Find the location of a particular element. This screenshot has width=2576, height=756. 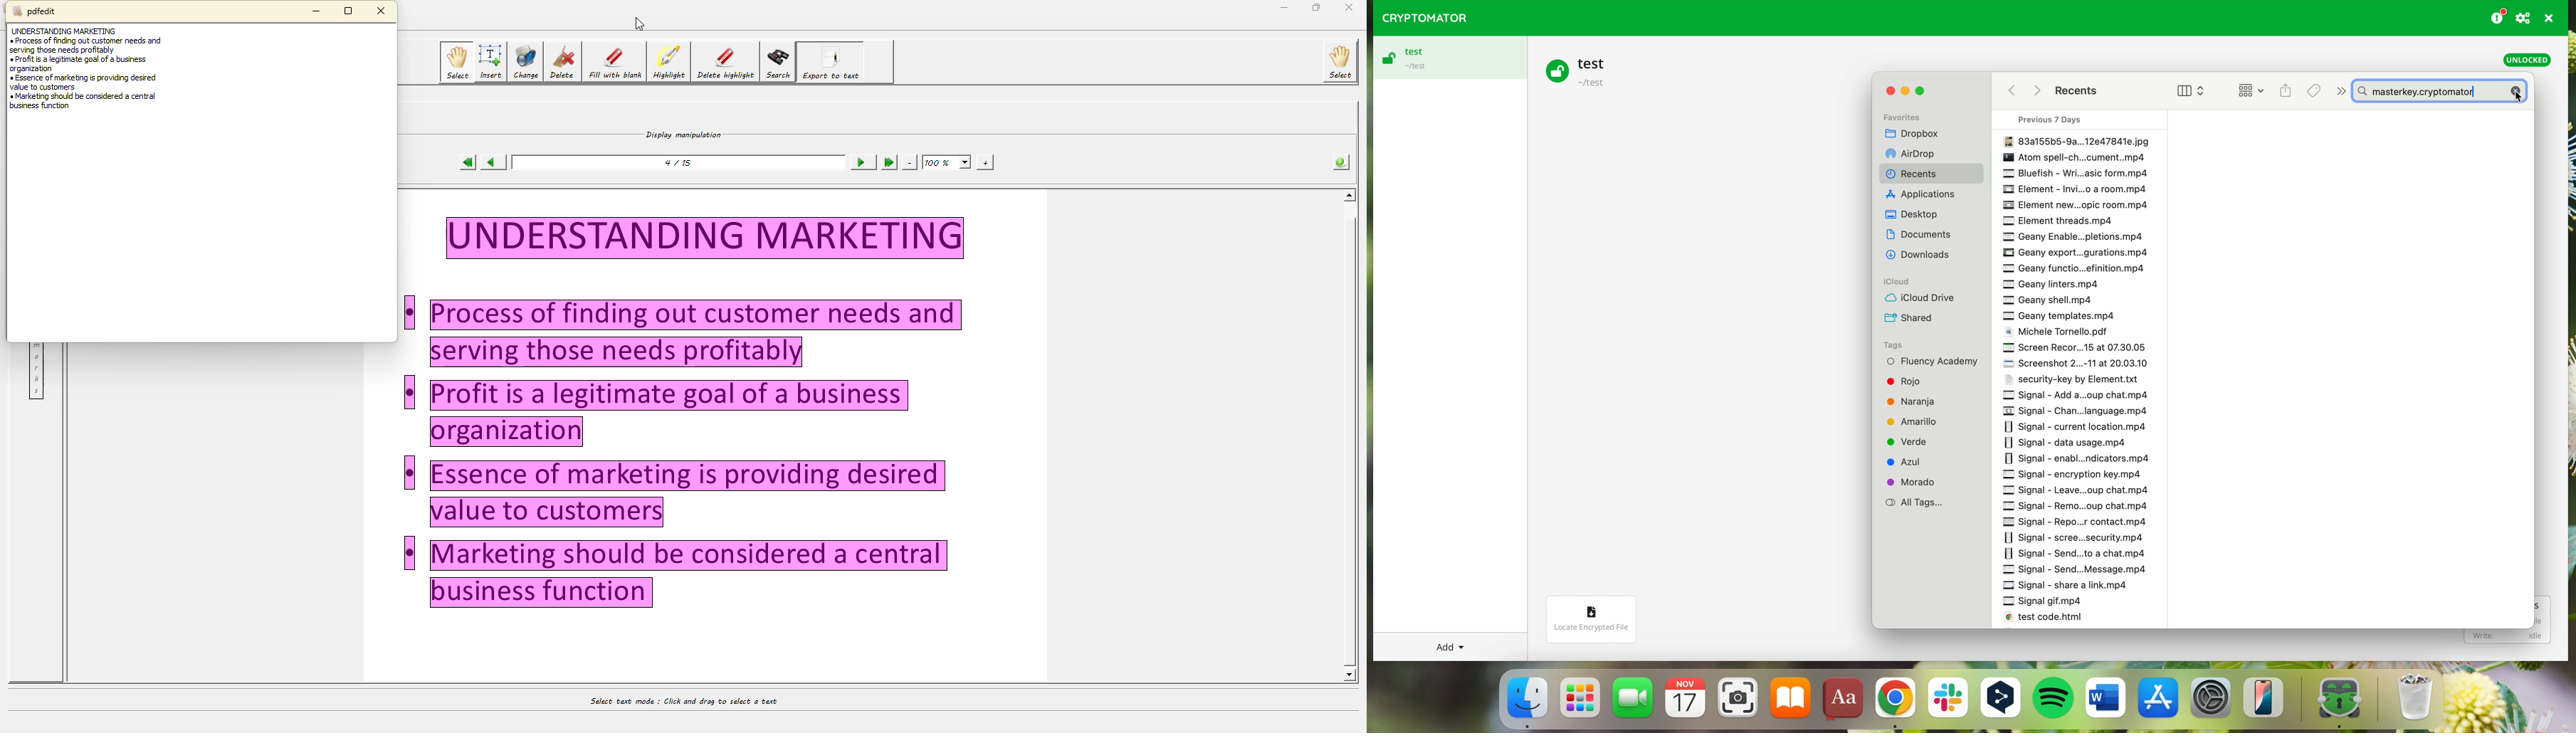

Signal send message is located at coordinates (2079, 570).